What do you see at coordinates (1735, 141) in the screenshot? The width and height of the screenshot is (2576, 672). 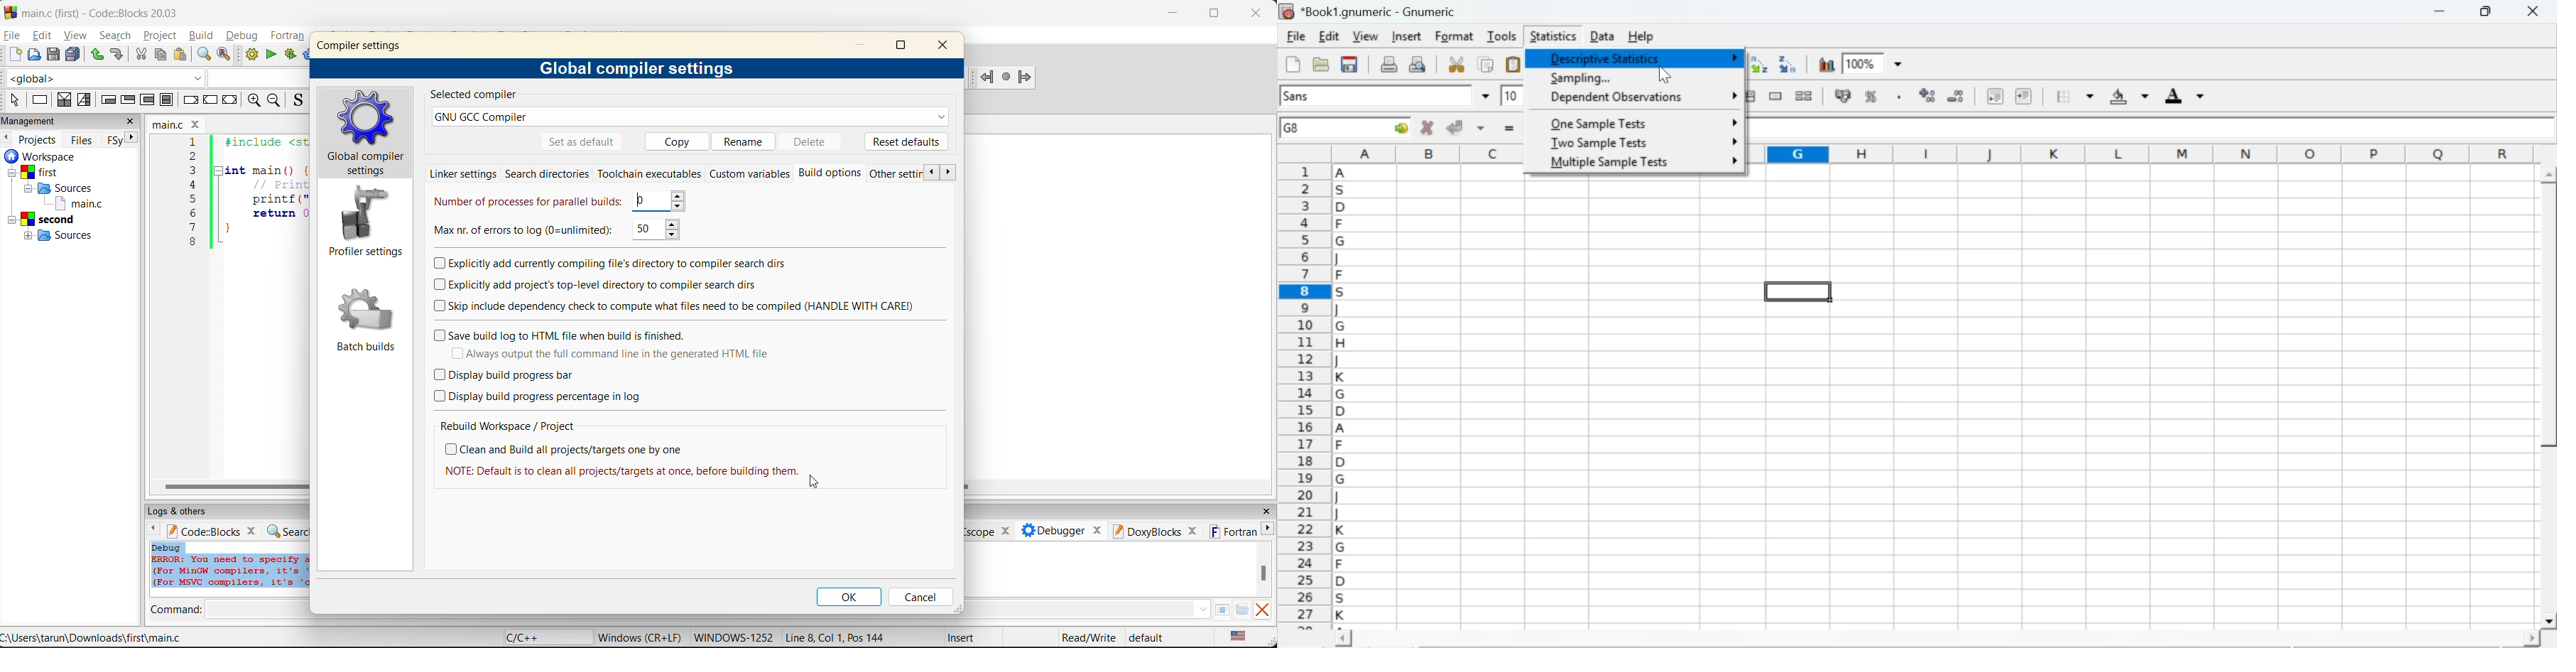 I see `more` at bounding box center [1735, 141].